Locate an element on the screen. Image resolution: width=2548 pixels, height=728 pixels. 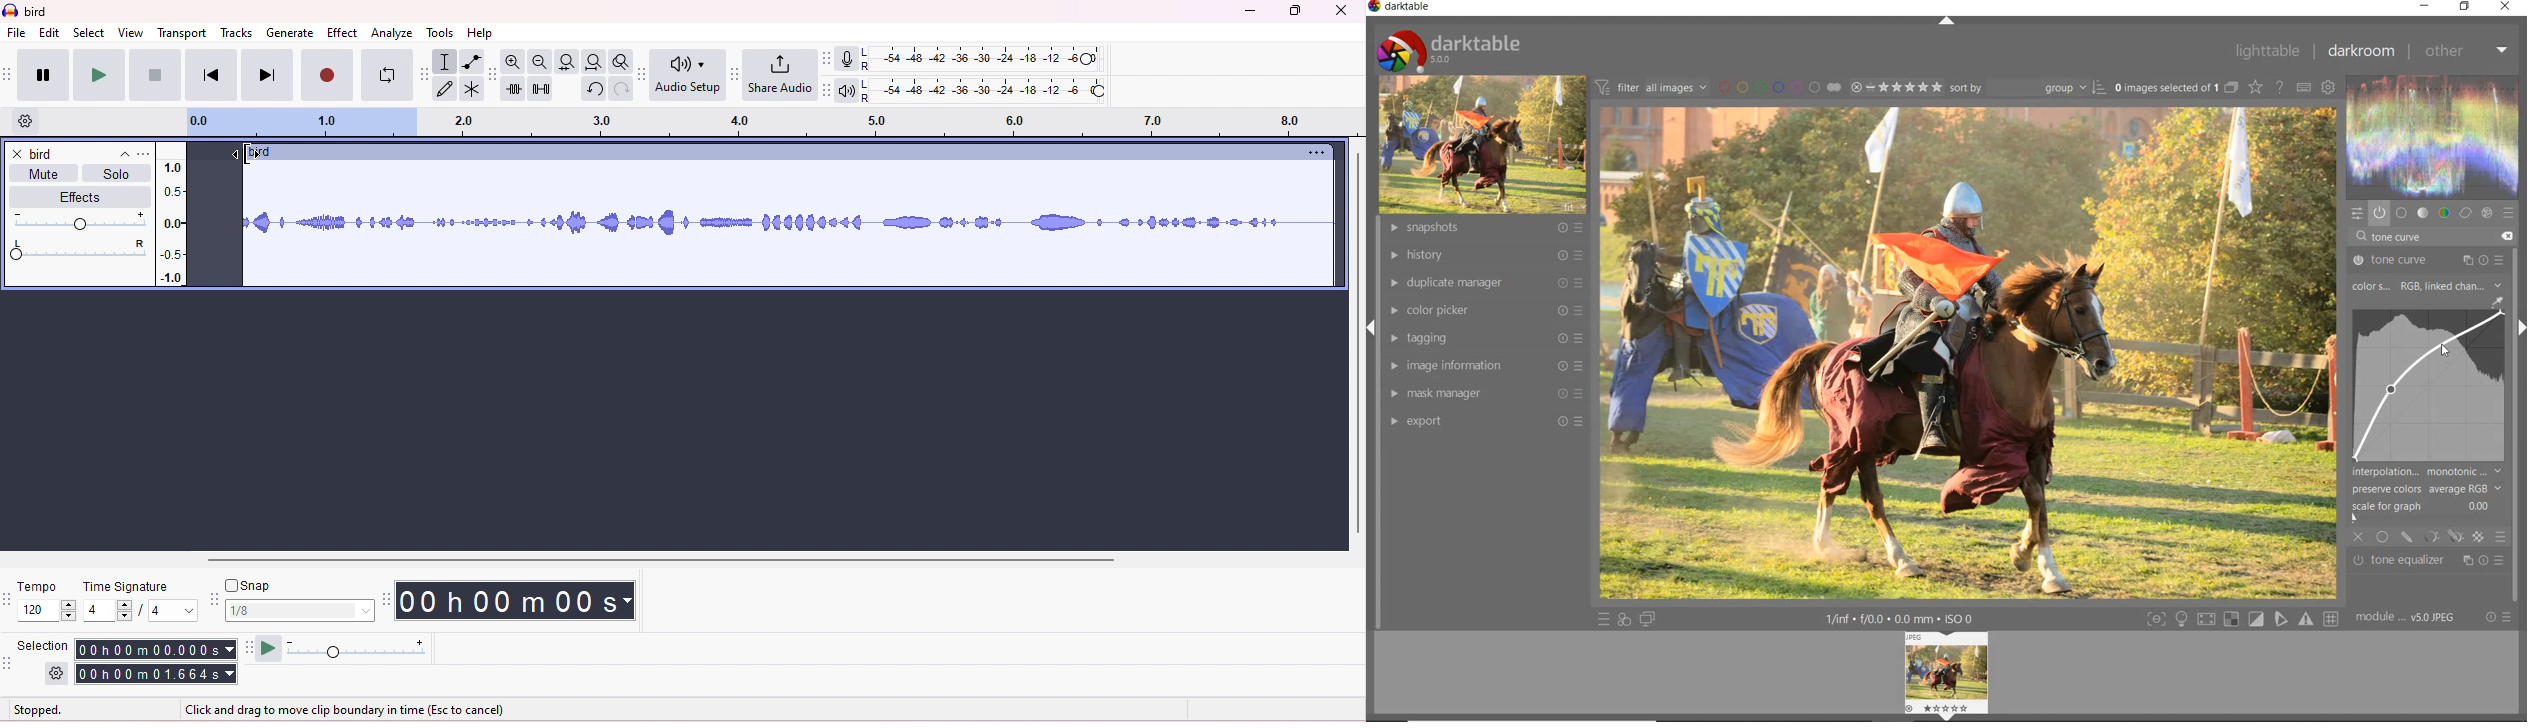
minimize is located at coordinates (2428, 6).